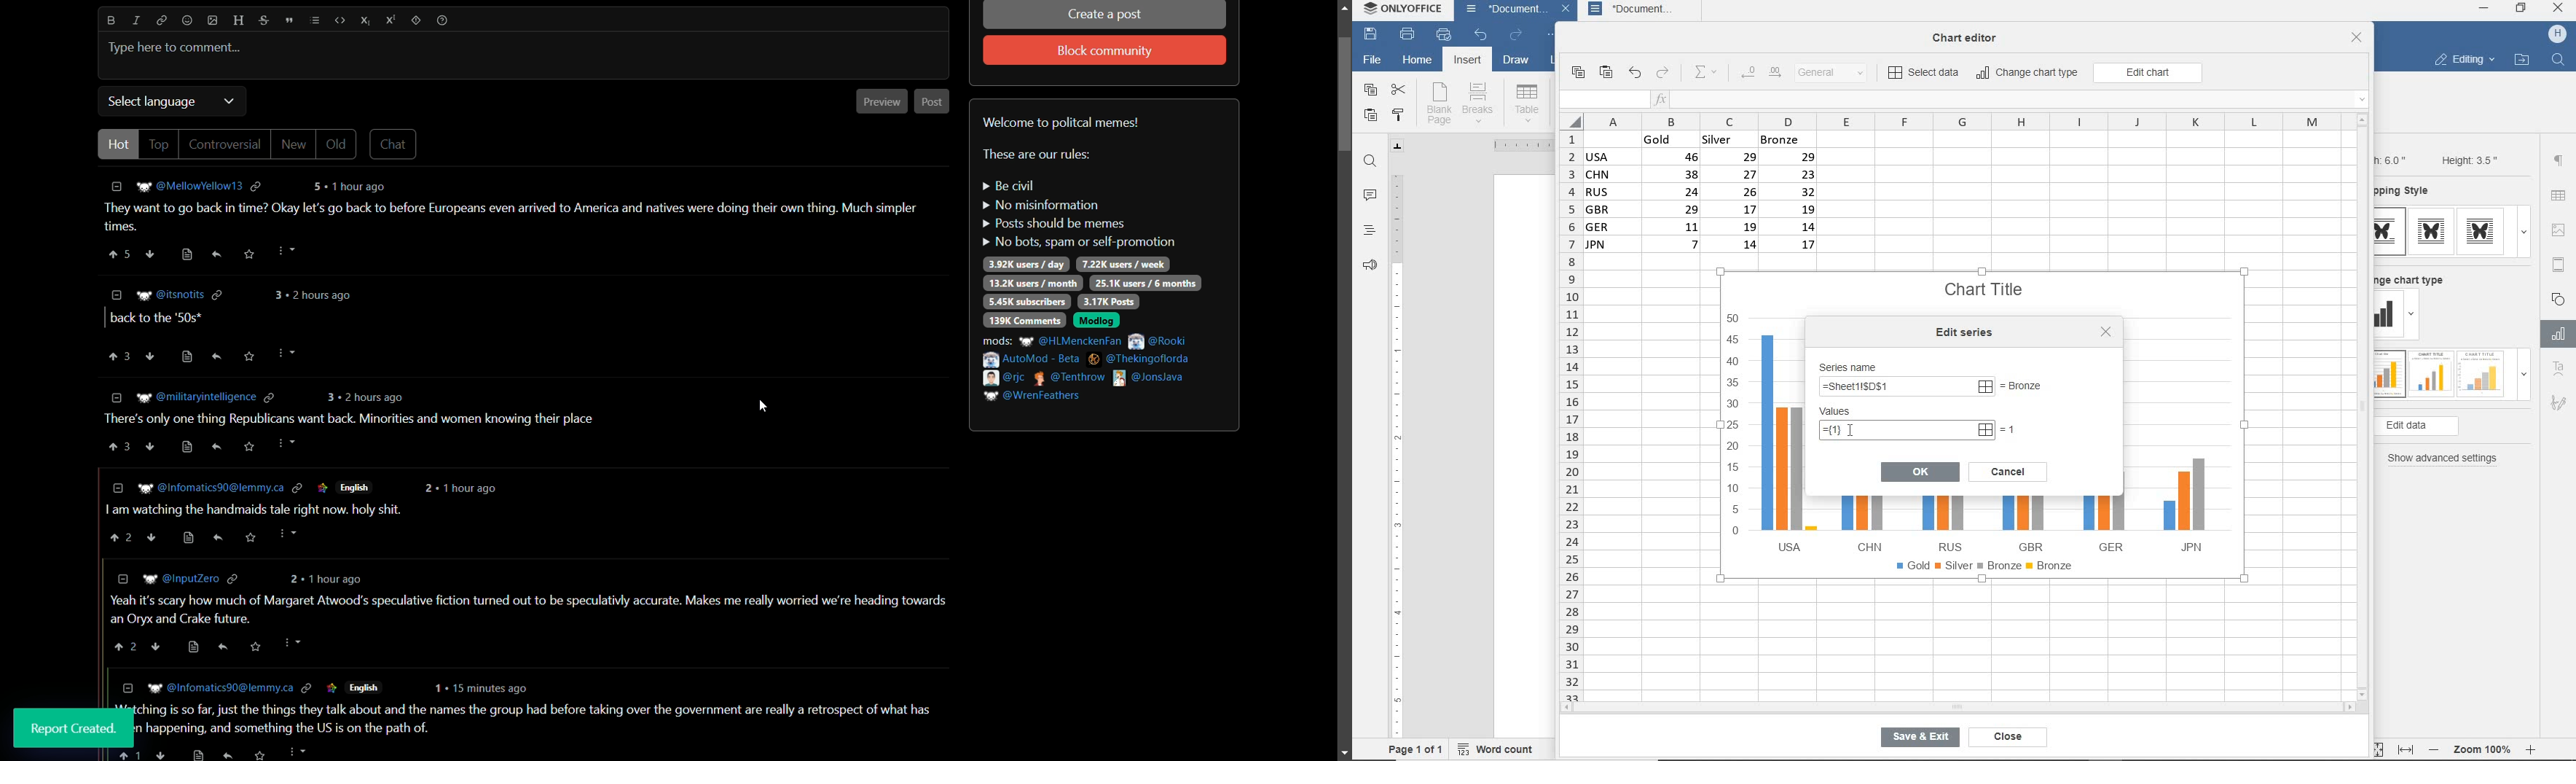 The height and width of the screenshot is (784, 2576). Describe the element at coordinates (2389, 375) in the screenshot. I see `type 1 ` at that location.